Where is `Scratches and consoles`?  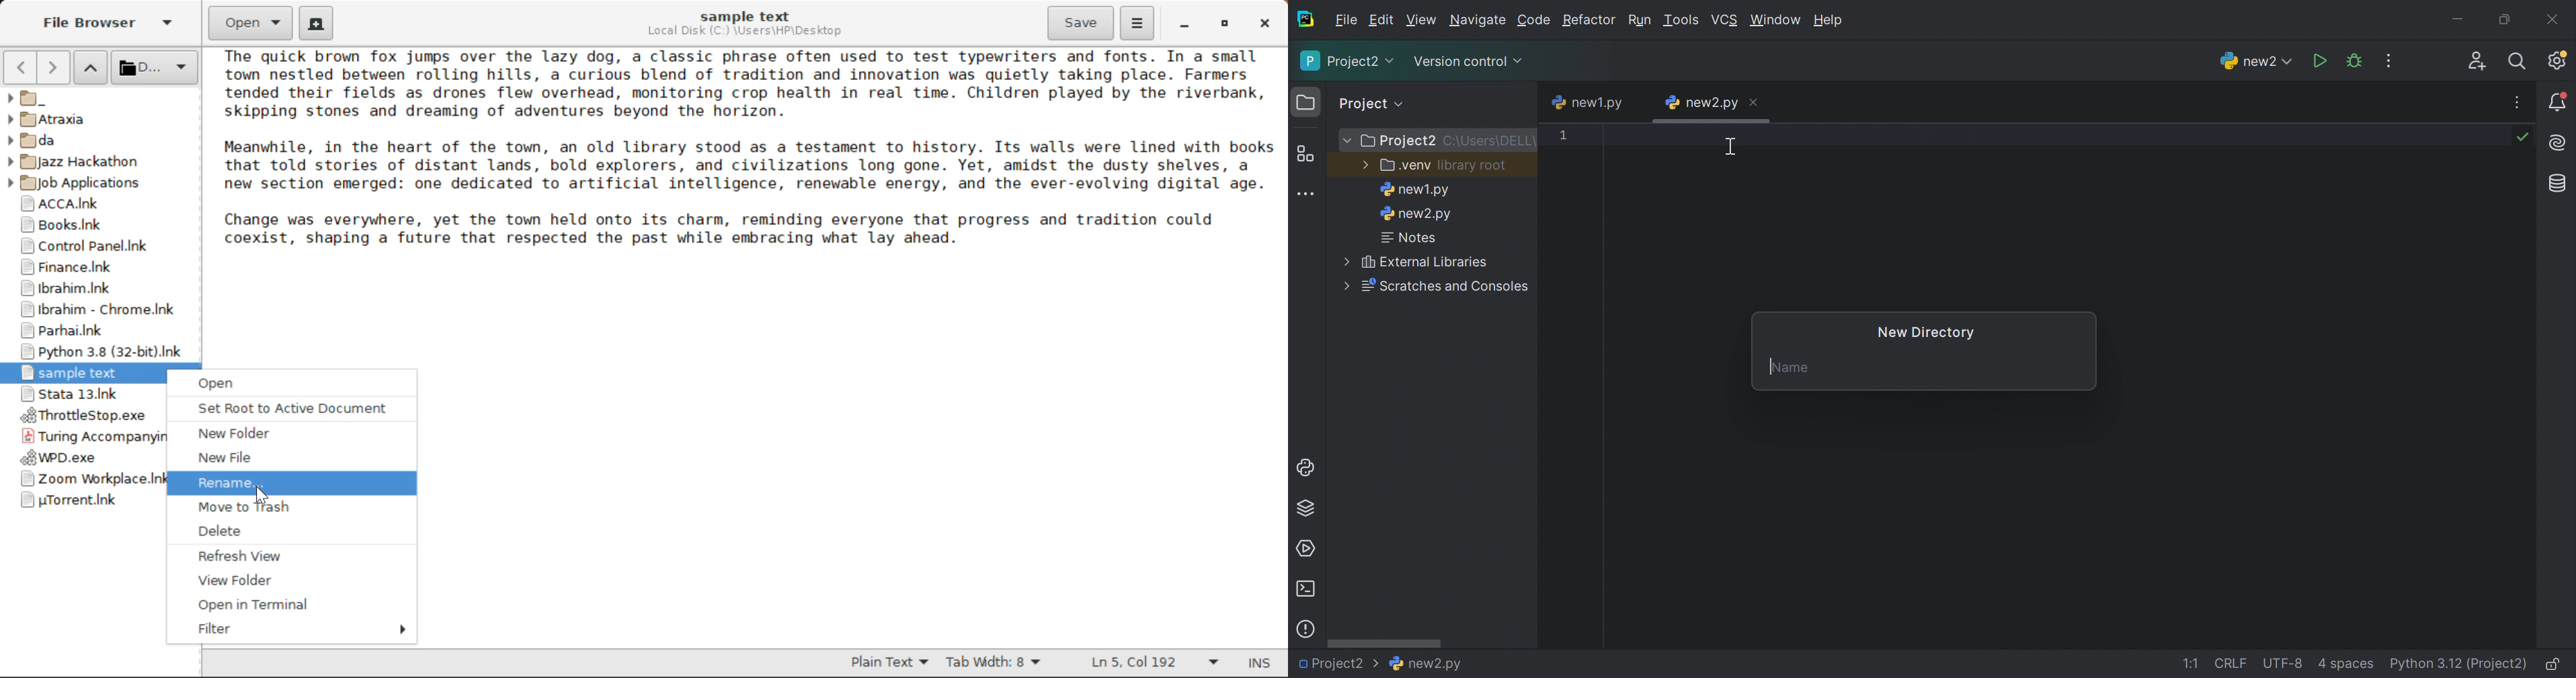 Scratches and consoles is located at coordinates (1450, 287).